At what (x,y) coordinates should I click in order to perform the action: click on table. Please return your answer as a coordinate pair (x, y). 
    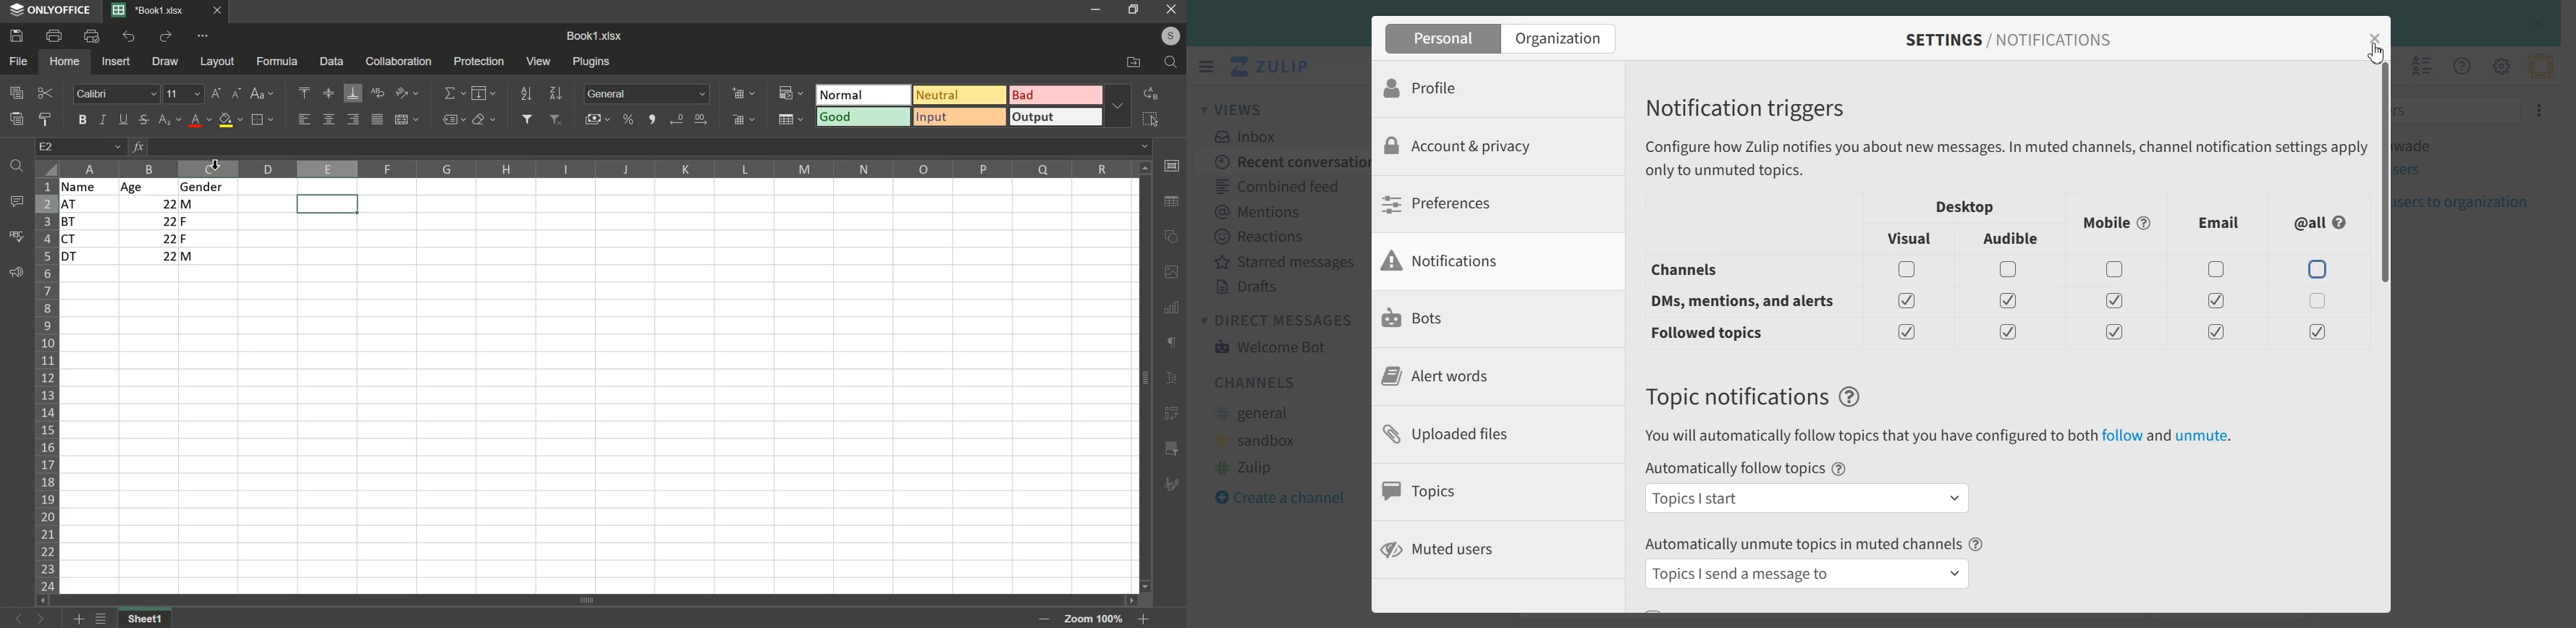
    Looking at the image, I should click on (1170, 202).